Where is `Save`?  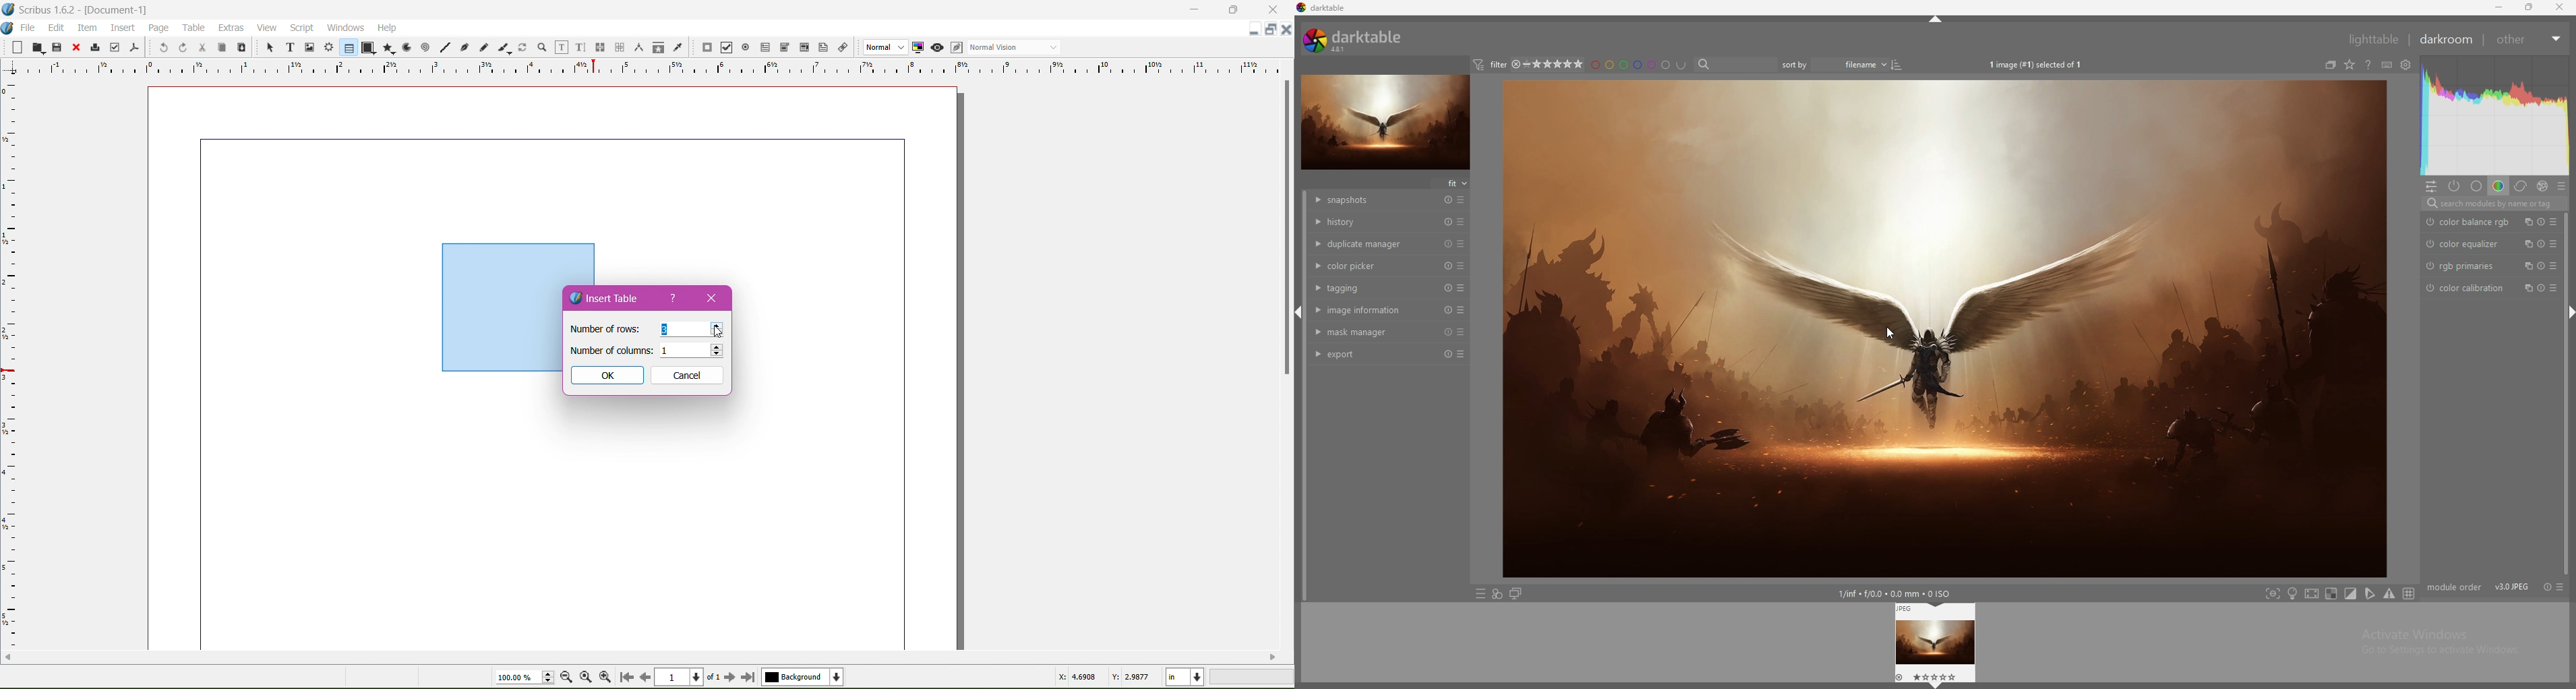 Save is located at coordinates (57, 47).